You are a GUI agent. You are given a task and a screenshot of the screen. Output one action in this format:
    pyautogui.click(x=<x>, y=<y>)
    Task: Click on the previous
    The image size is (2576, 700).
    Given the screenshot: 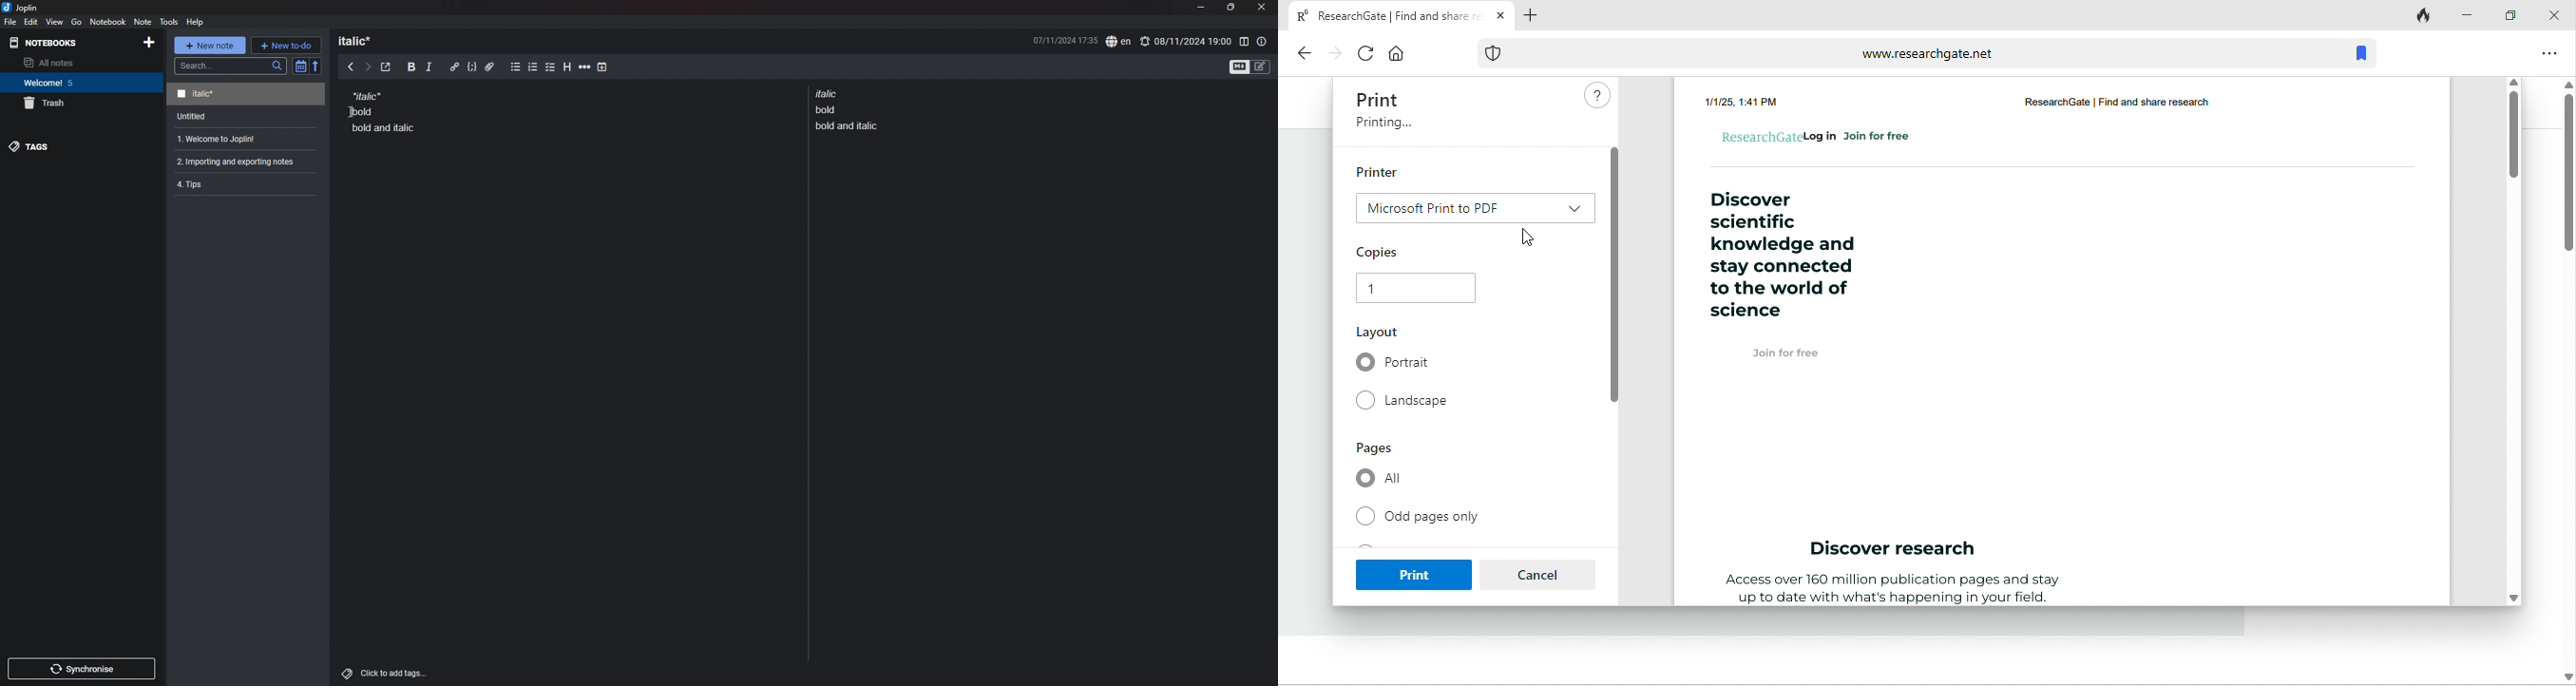 What is the action you would take?
    pyautogui.click(x=351, y=66)
    